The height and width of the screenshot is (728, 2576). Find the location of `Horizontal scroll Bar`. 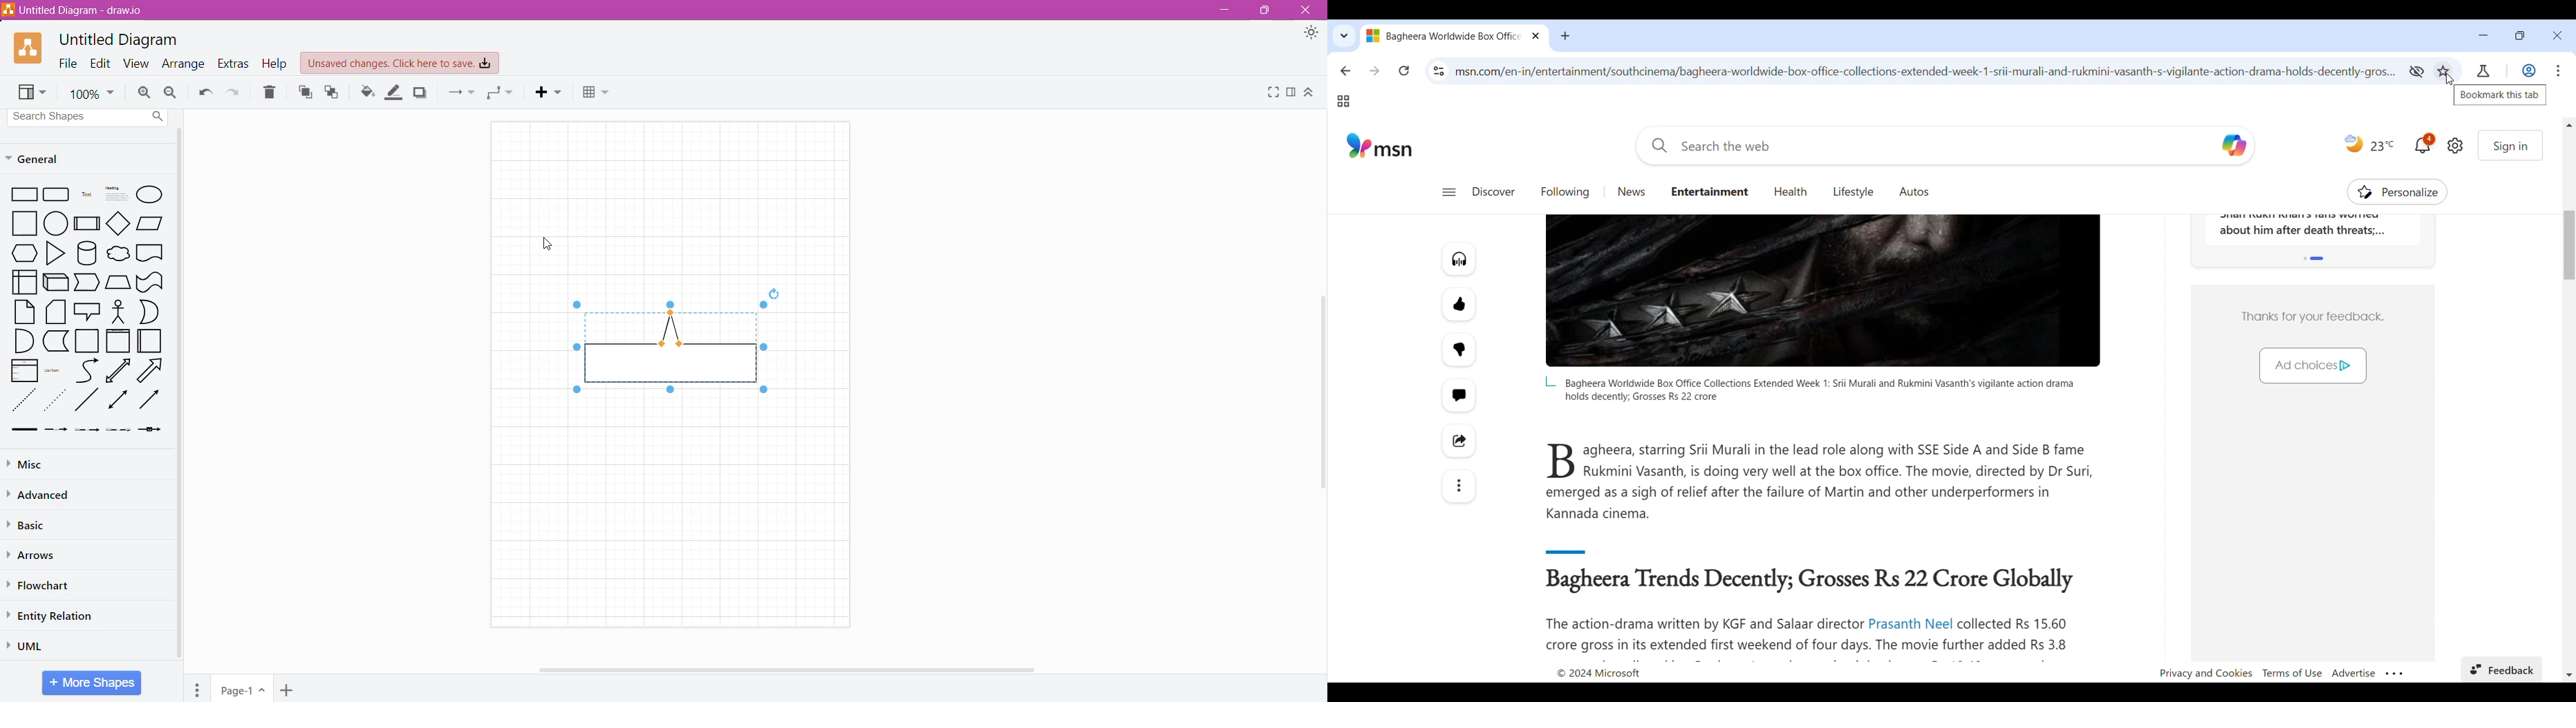

Horizontal scroll Bar is located at coordinates (801, 670).